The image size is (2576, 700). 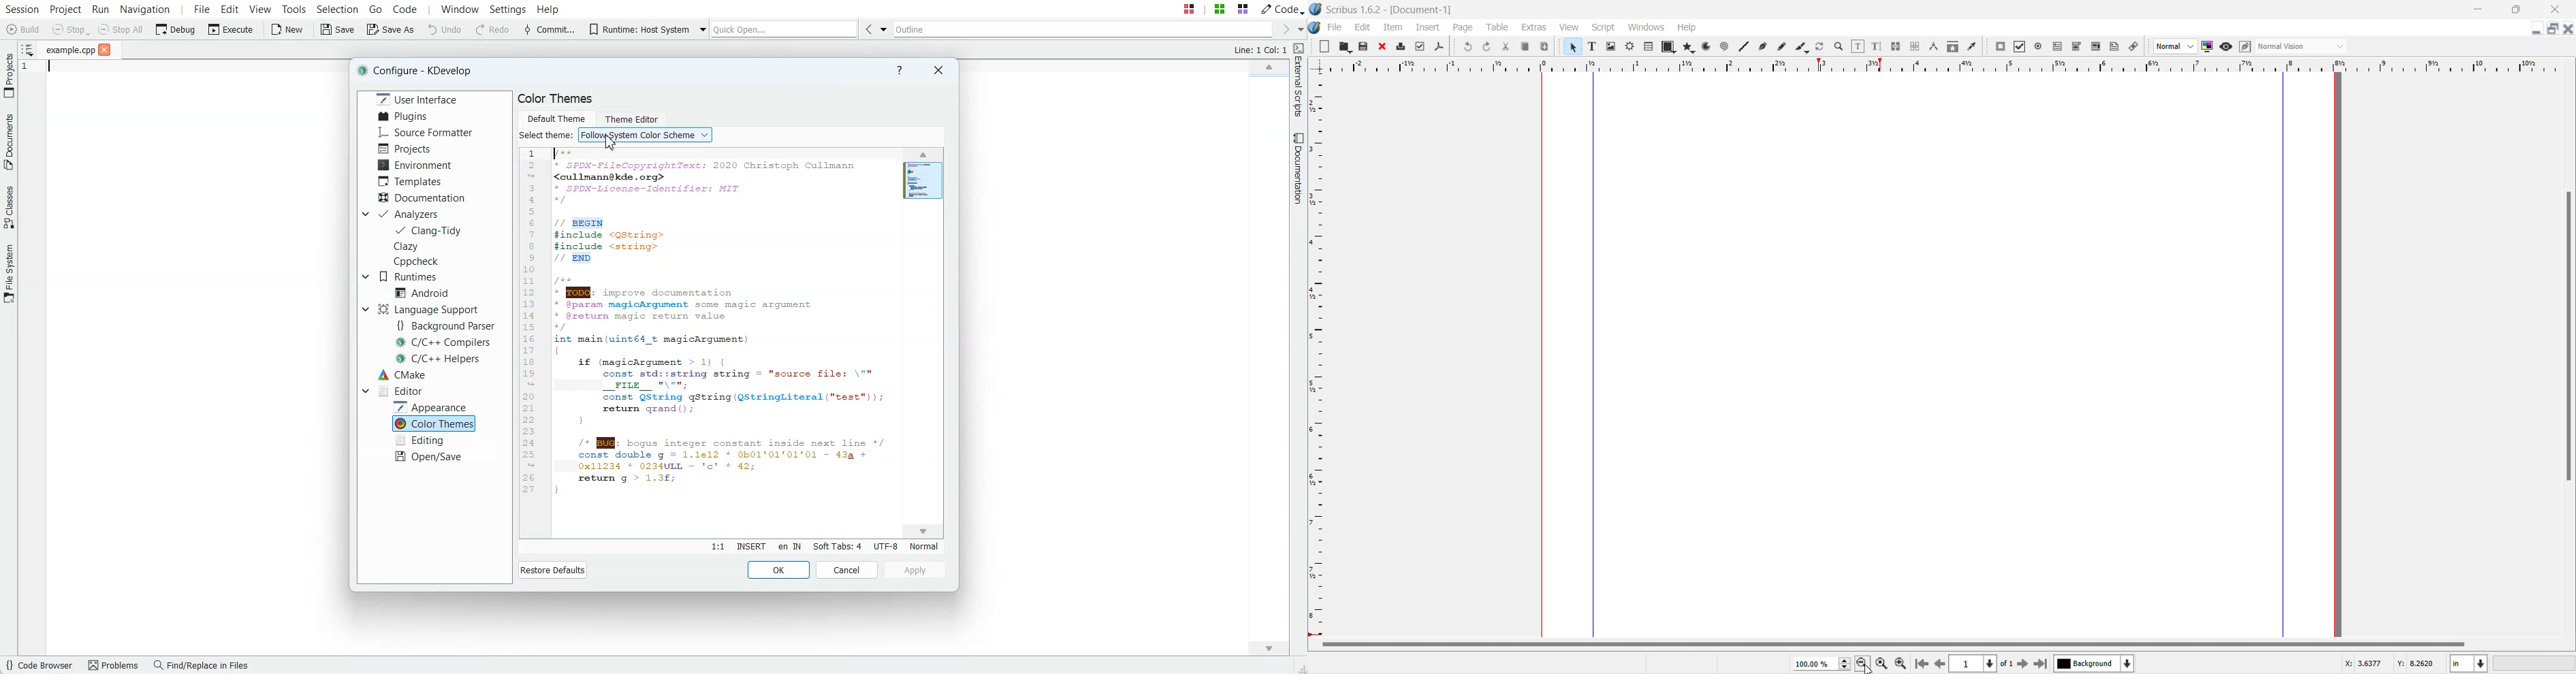 I want to click on Current Zoom Level, so click(x=1820, y=663).